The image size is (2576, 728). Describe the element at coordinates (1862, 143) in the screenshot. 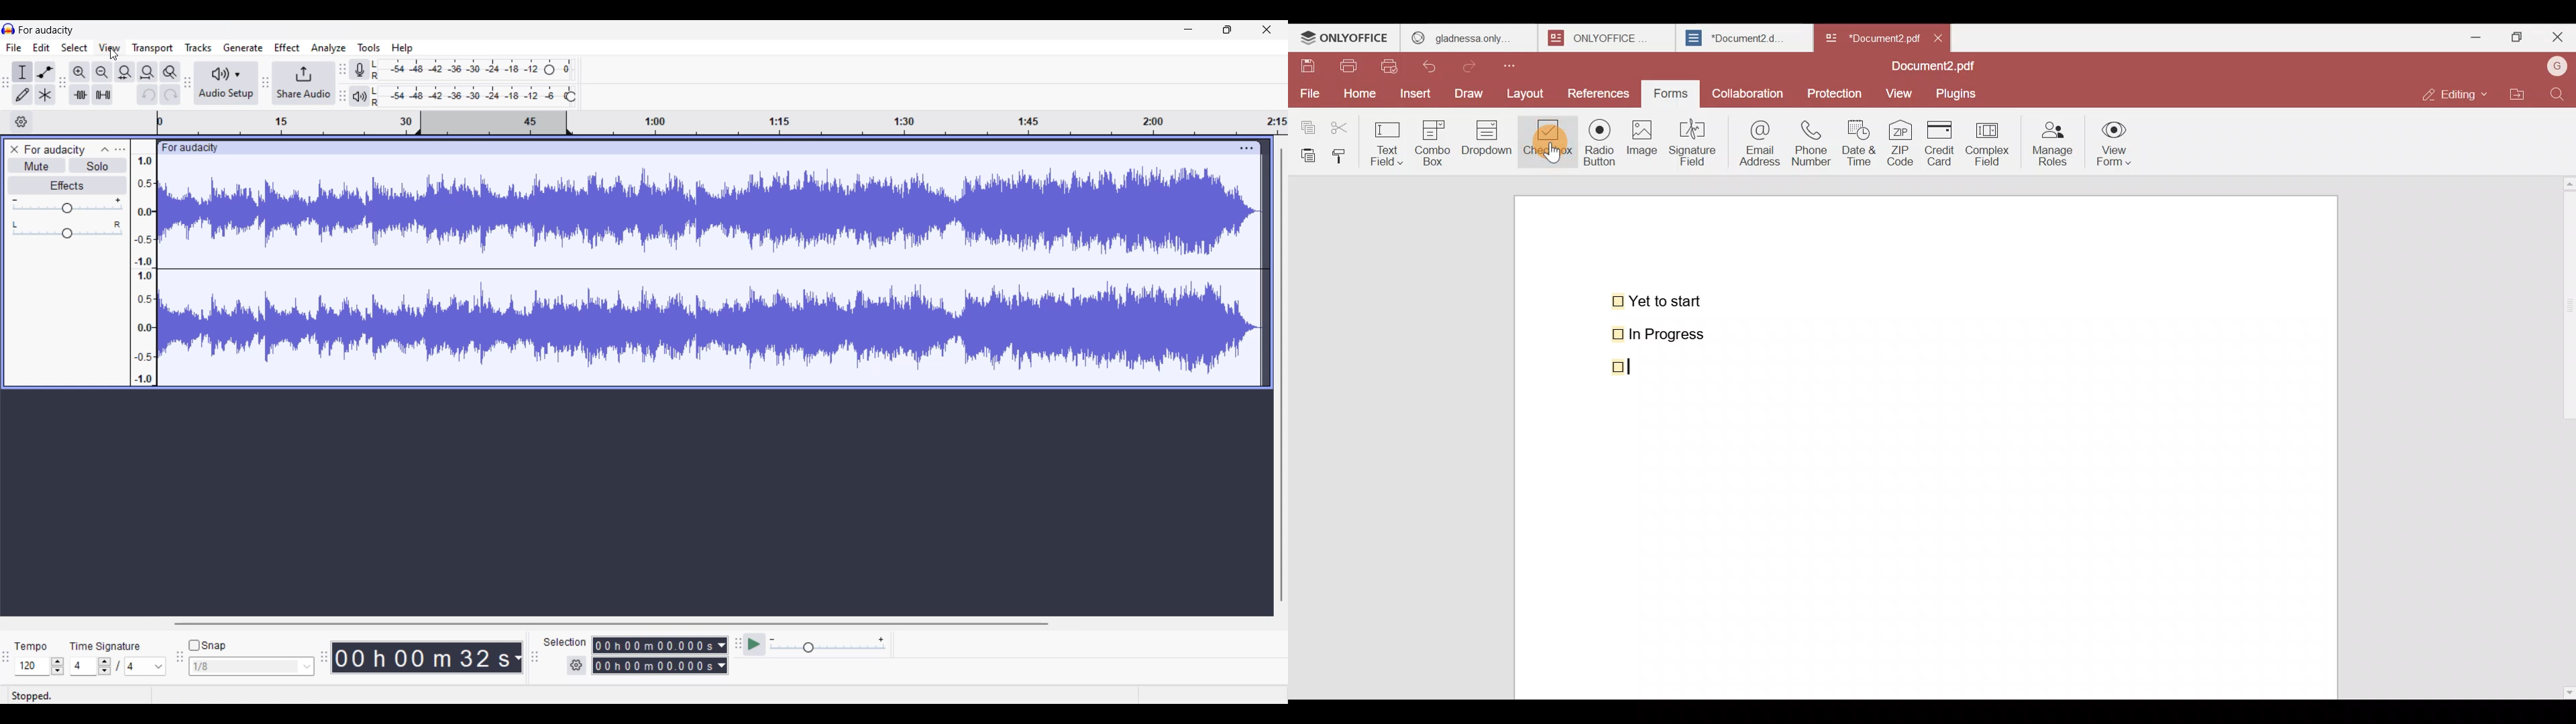

I see `Date & time` at that location.